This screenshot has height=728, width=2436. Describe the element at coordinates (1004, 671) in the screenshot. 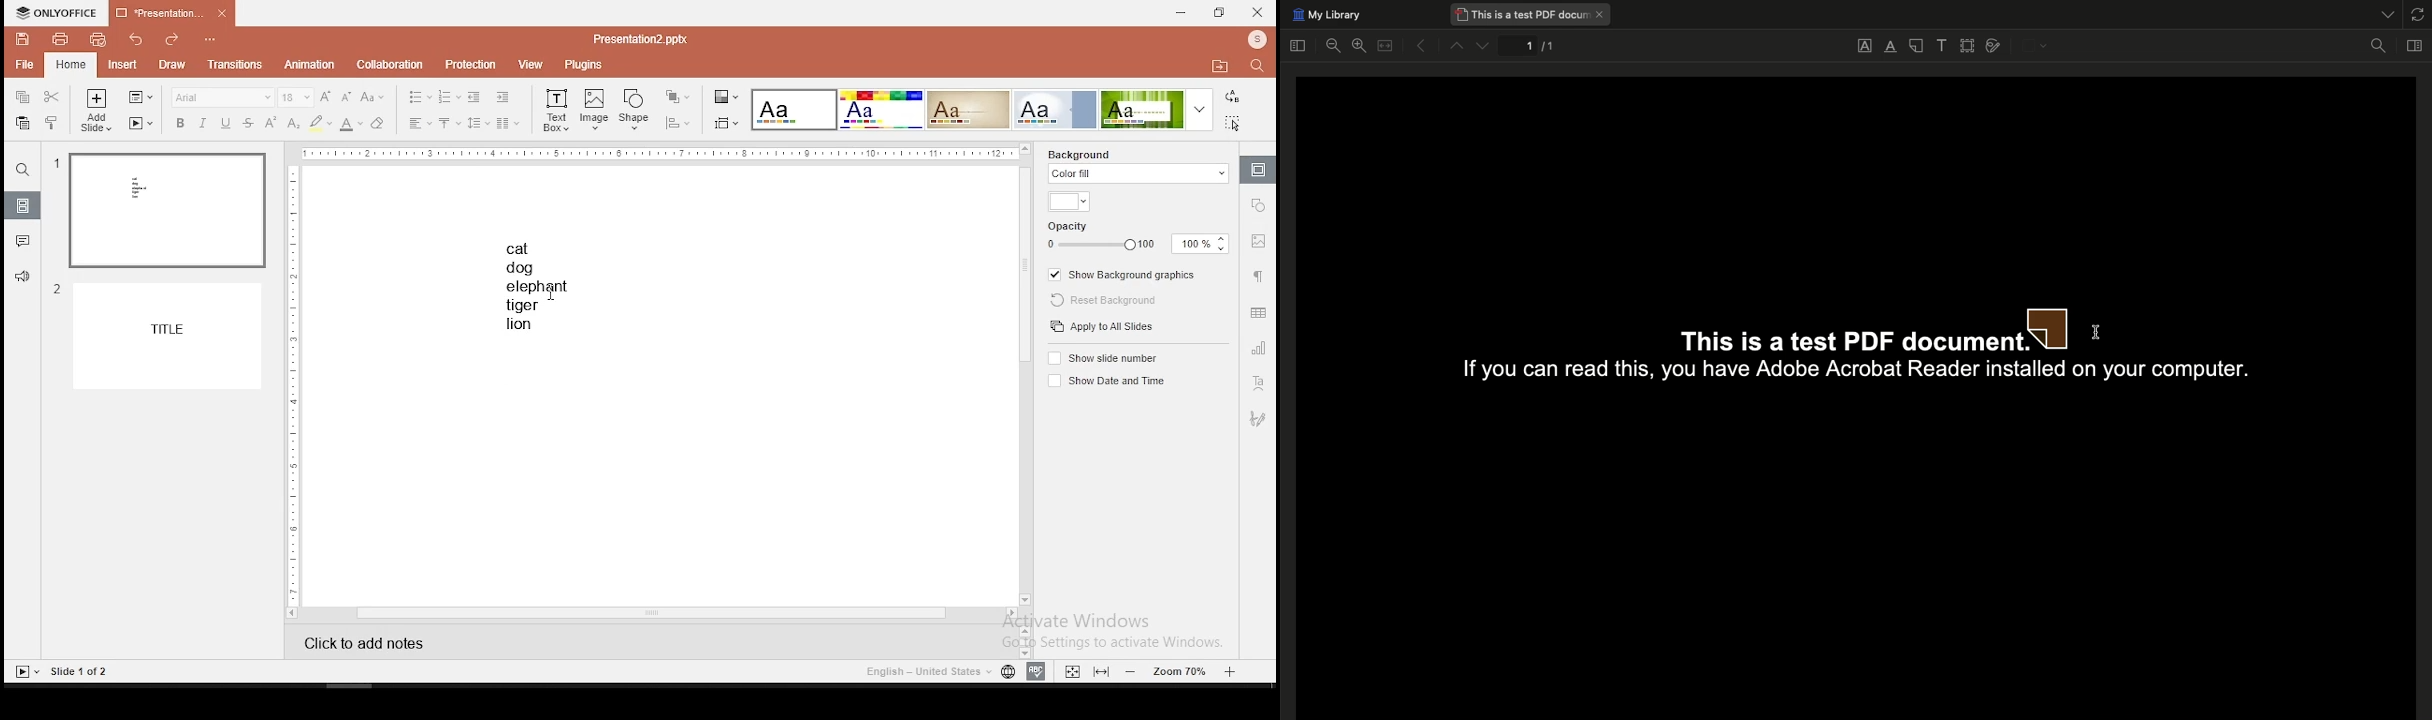

I see `language` at that location.